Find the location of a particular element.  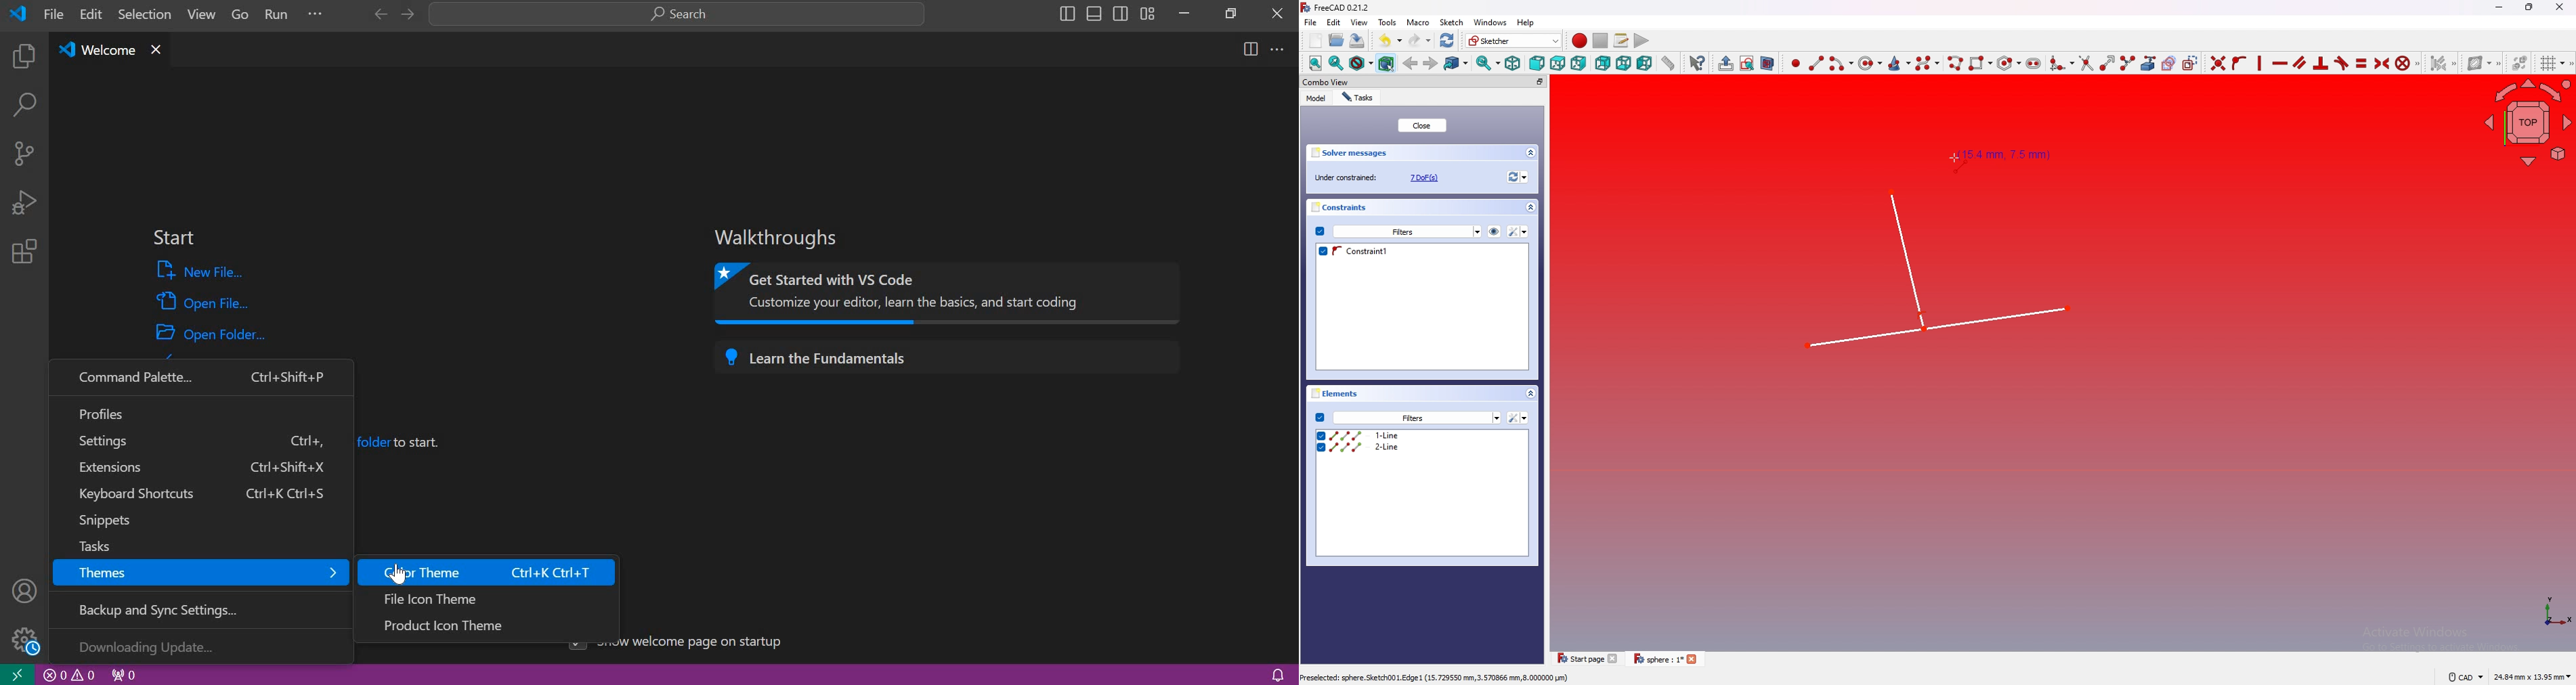

Constrain parallel is located at coordinates (2300, 63).